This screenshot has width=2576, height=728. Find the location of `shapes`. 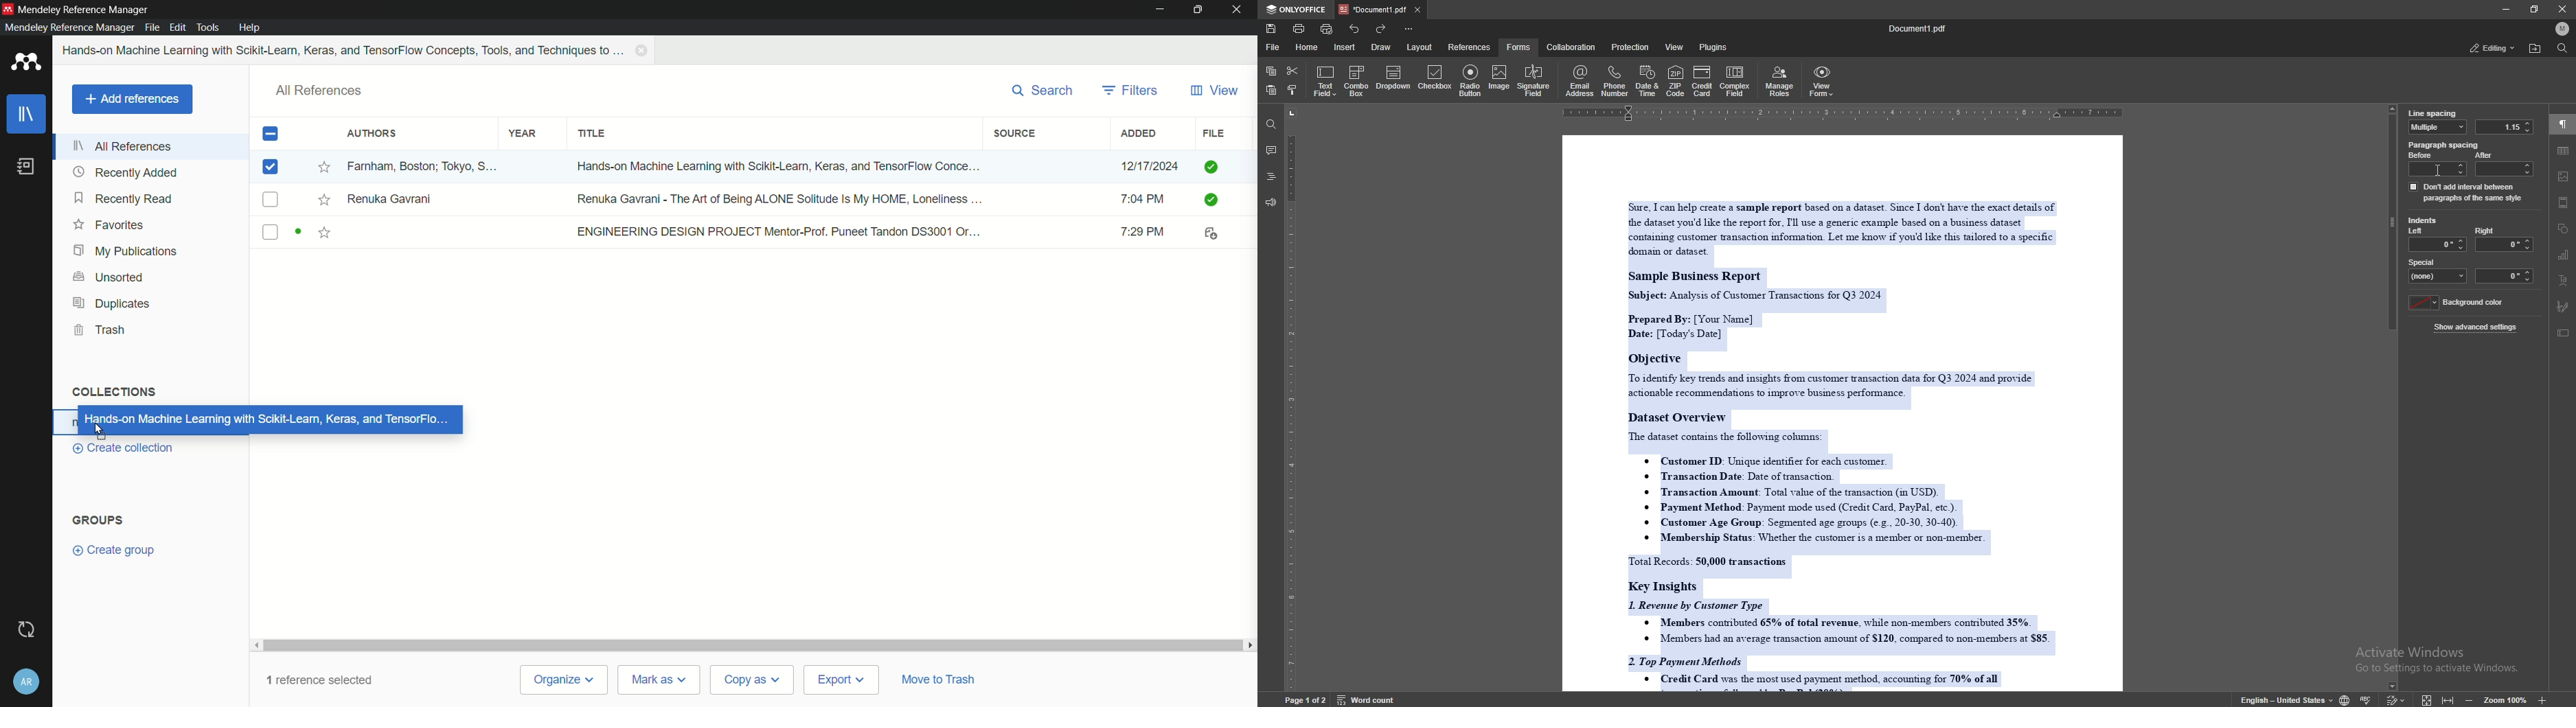

shapes is located at coordinates (2564, 229).